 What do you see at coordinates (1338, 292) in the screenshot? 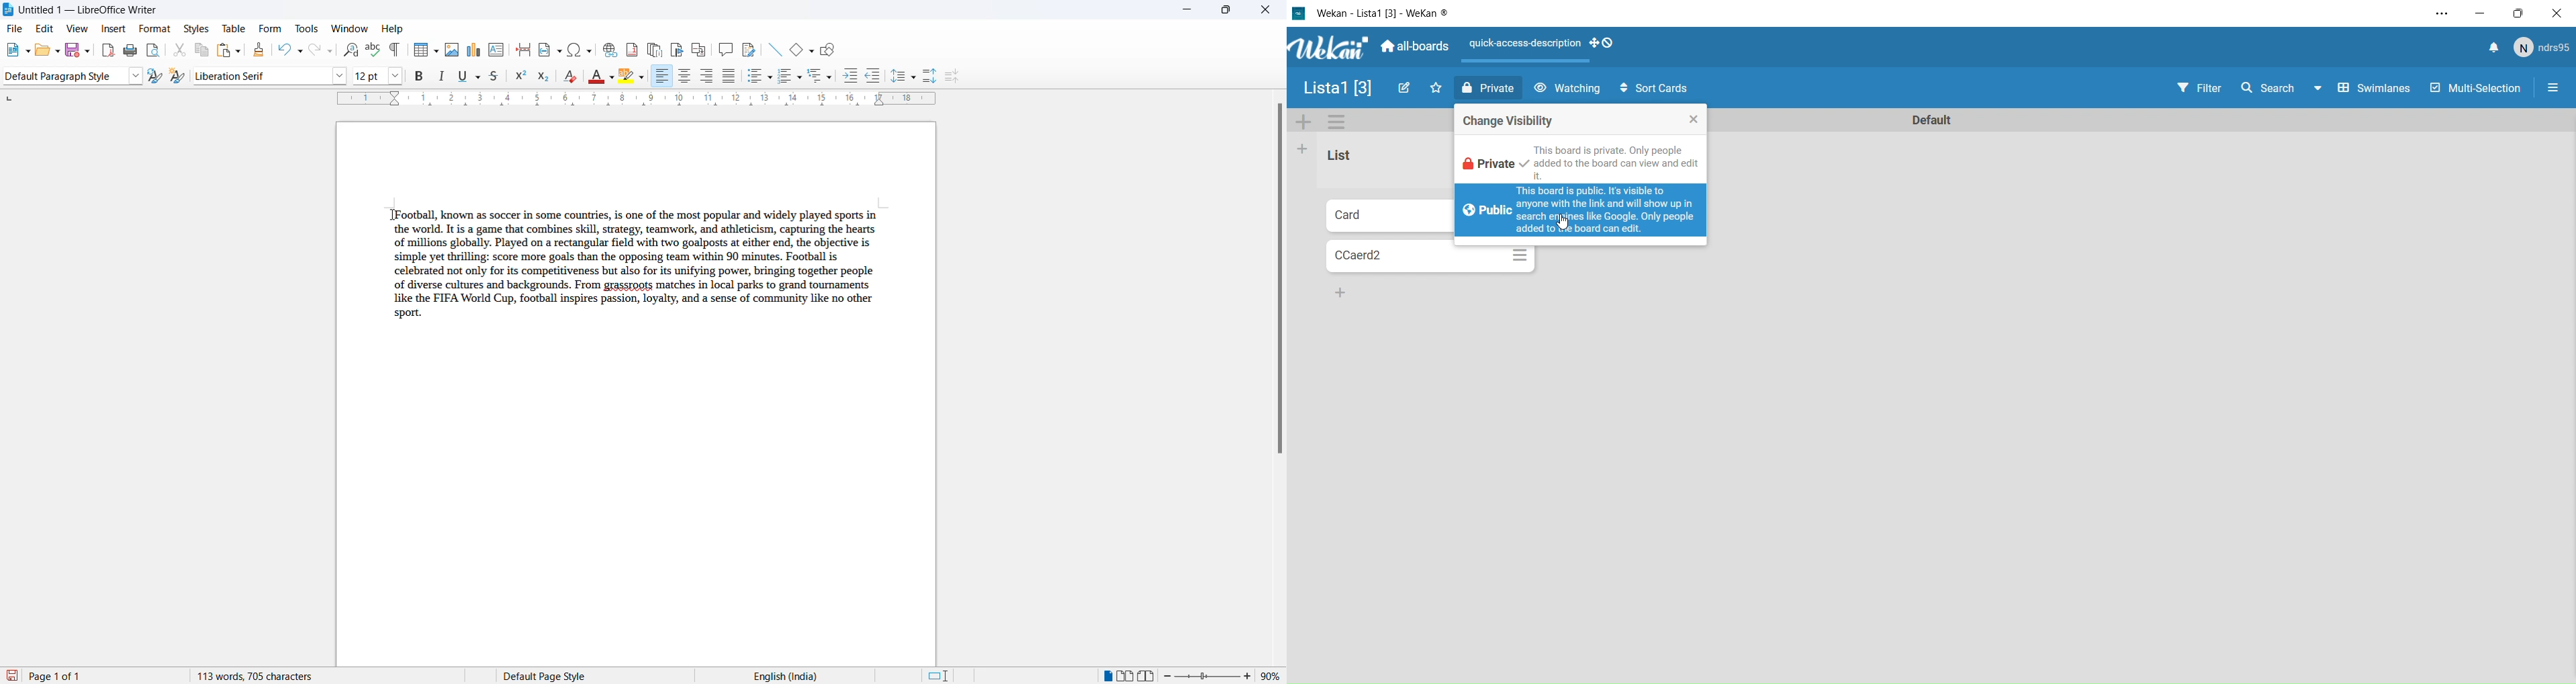
I see `Add` at bounding box center [1338, 292].